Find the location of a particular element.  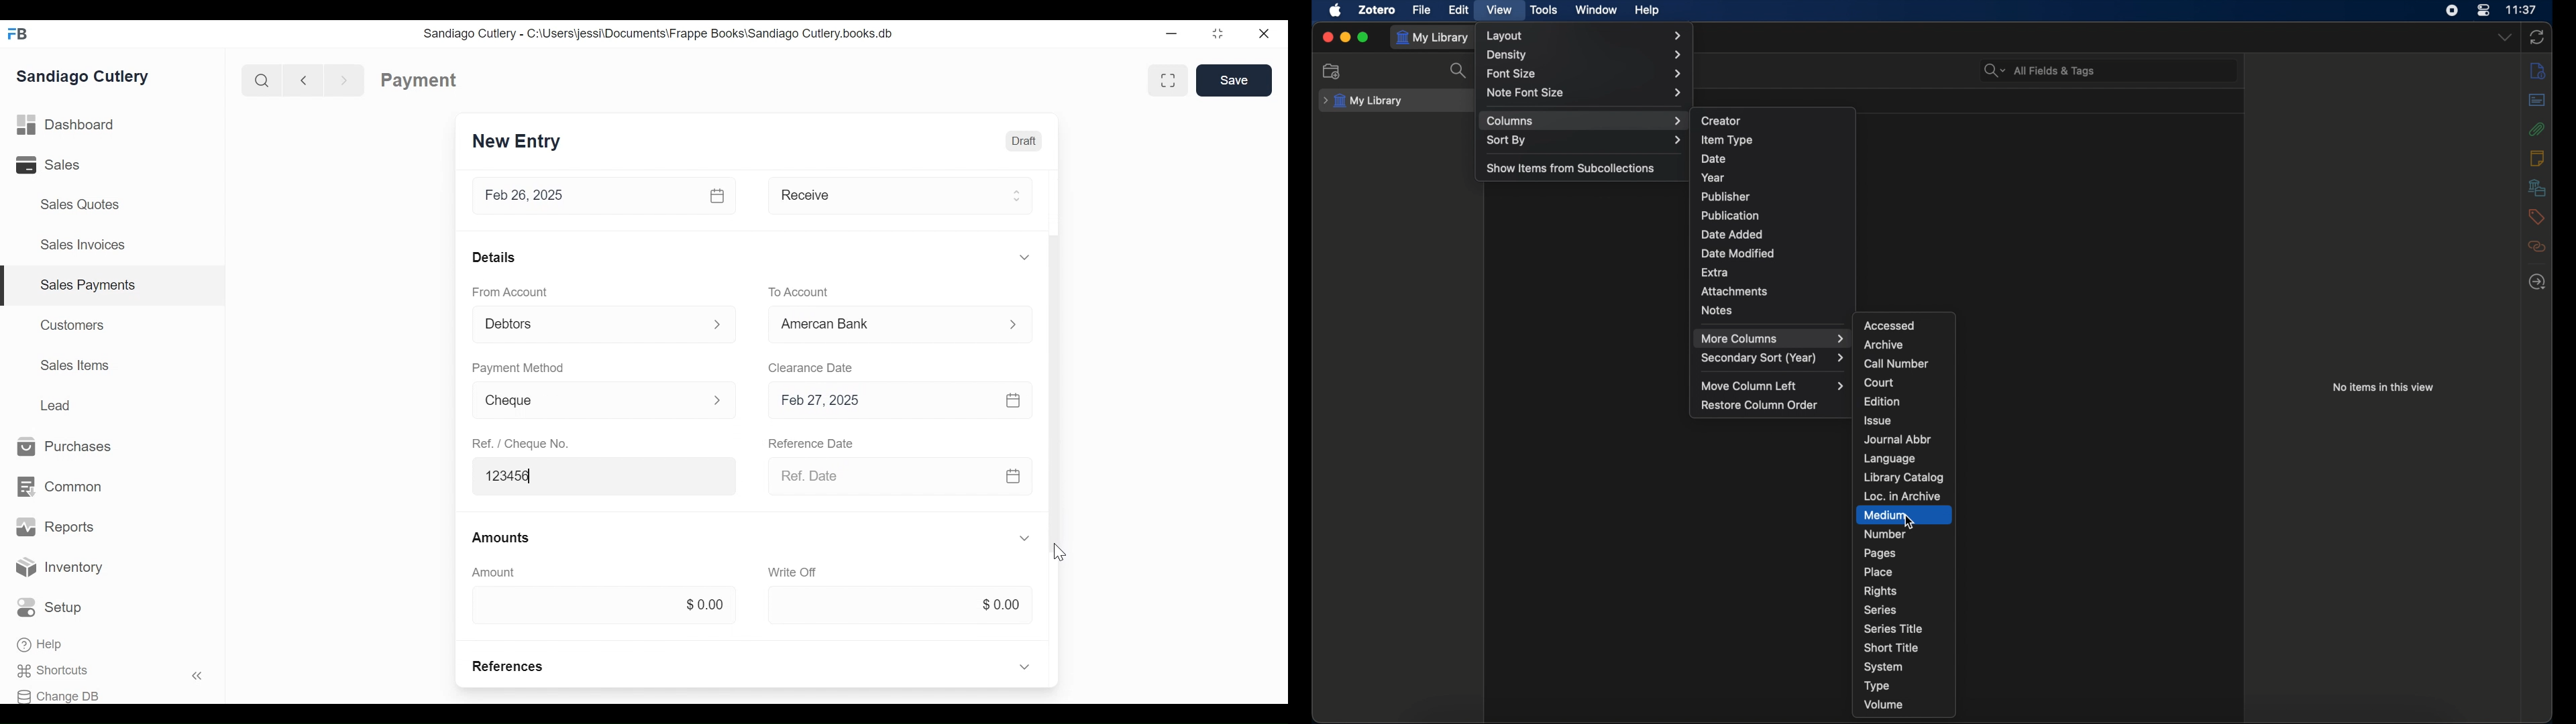

Debtors is located at coordinates (587, 322).